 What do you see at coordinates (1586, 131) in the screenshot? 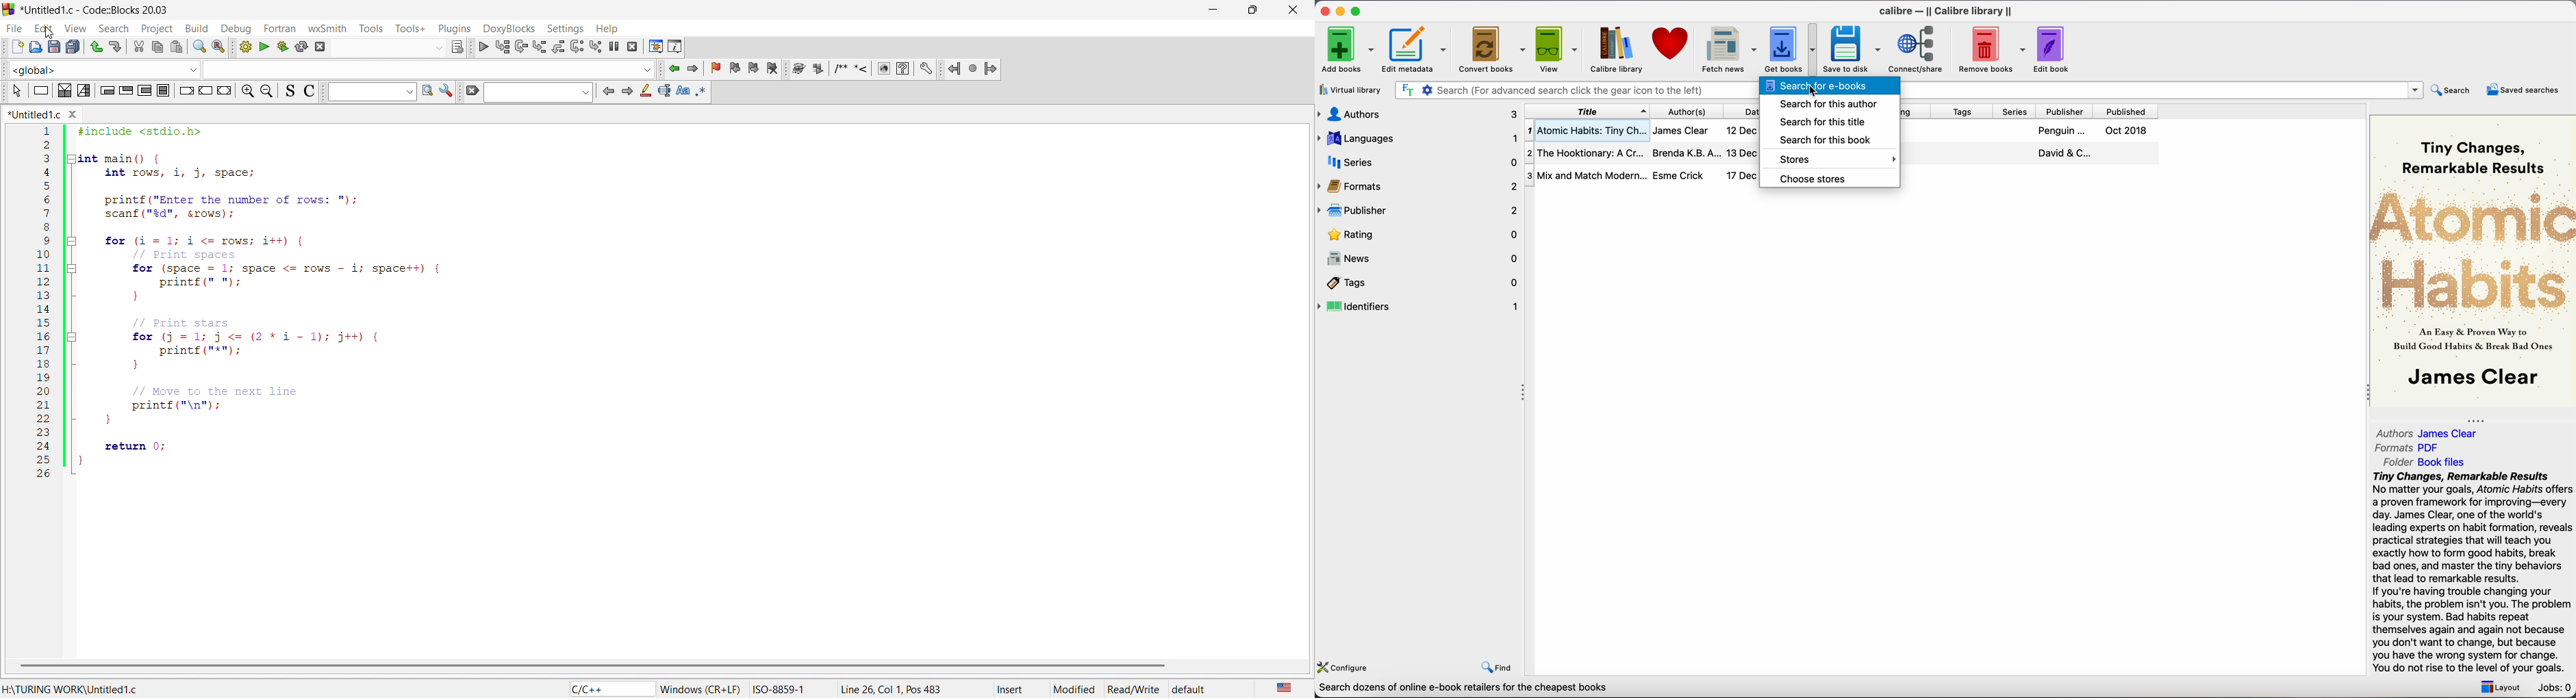
I see `Atomic Habits: Tiny Ch...` at bounding box center [1586, 131].